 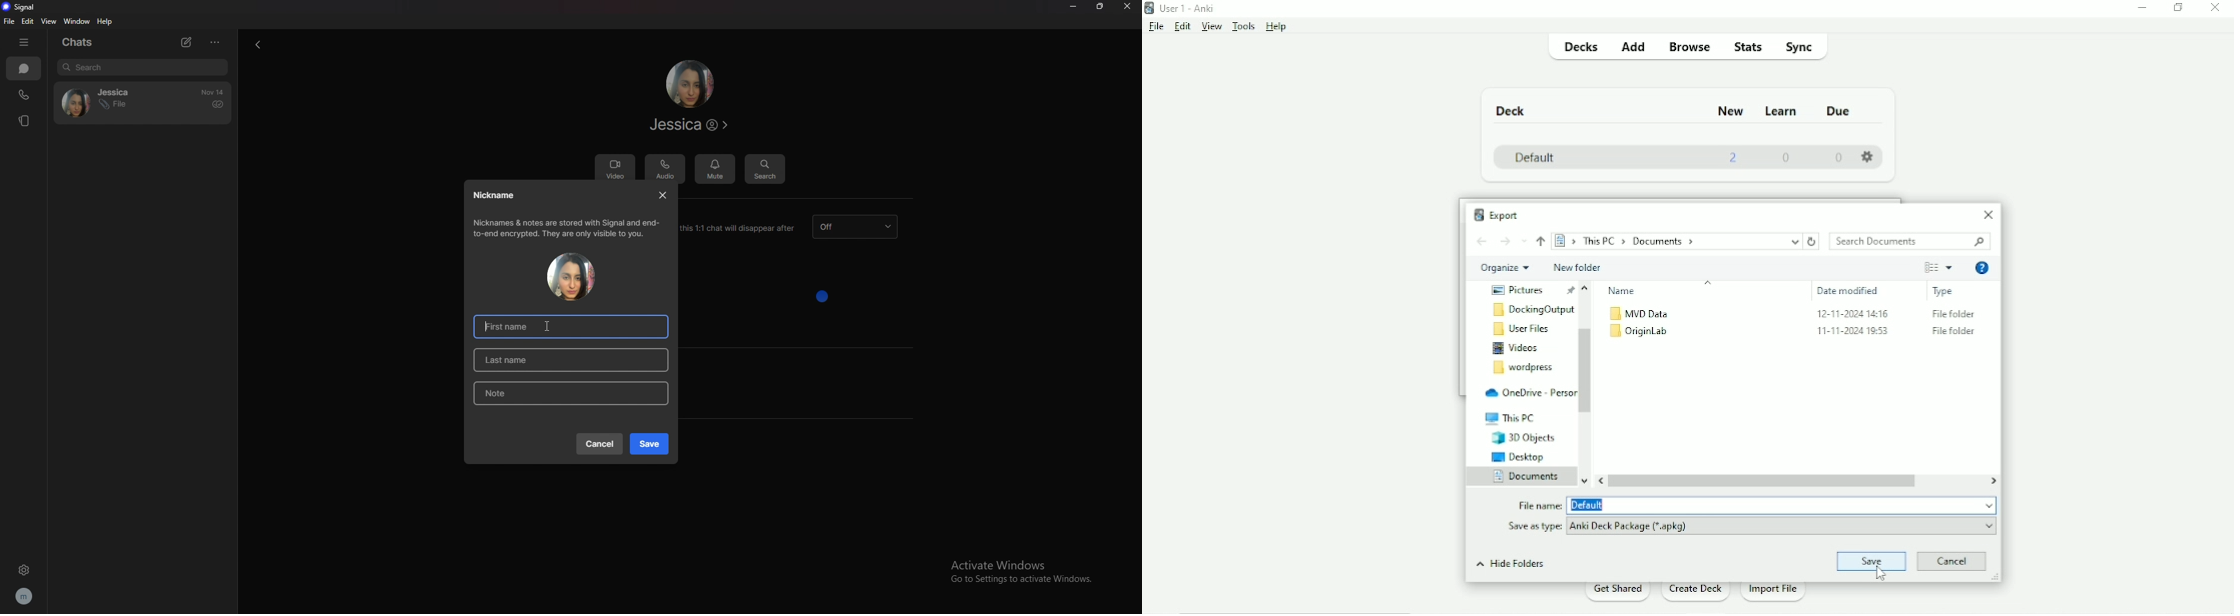 I want to click on audio, so click(x=665, y=170).